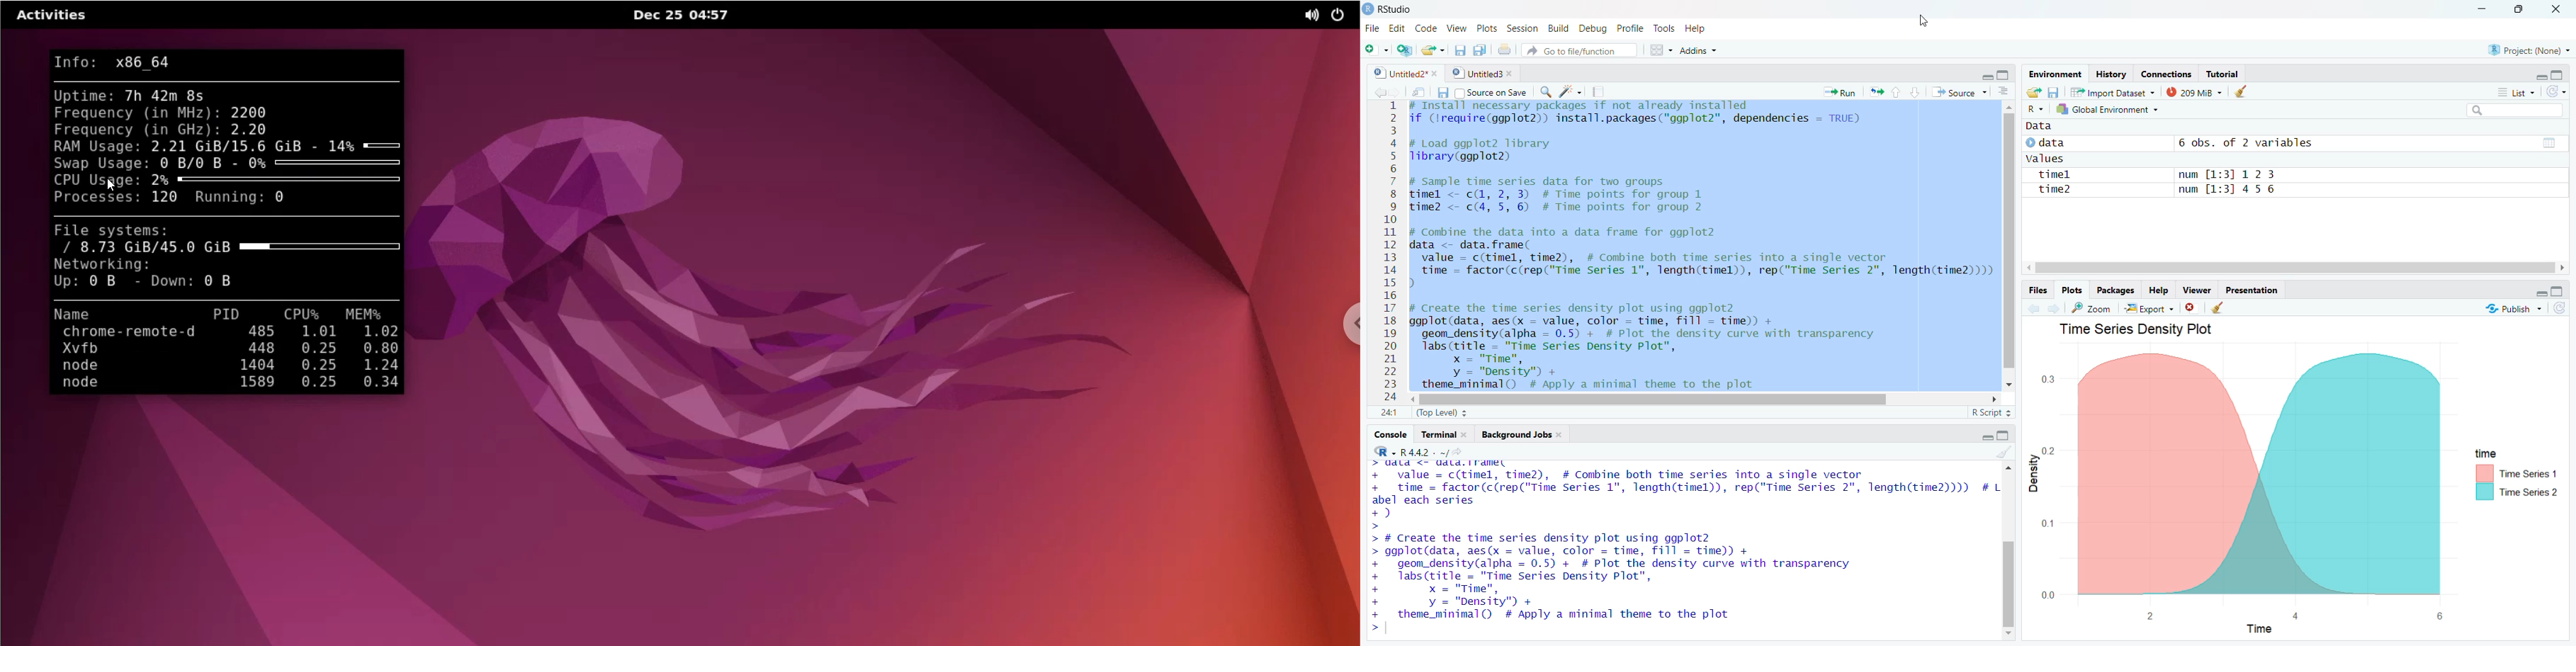 This screenshot has height=672, width=2576. What do you see at coordinates (1697, 28) in the screenshot?
I see `Help` at bounding box center [1697, 28].